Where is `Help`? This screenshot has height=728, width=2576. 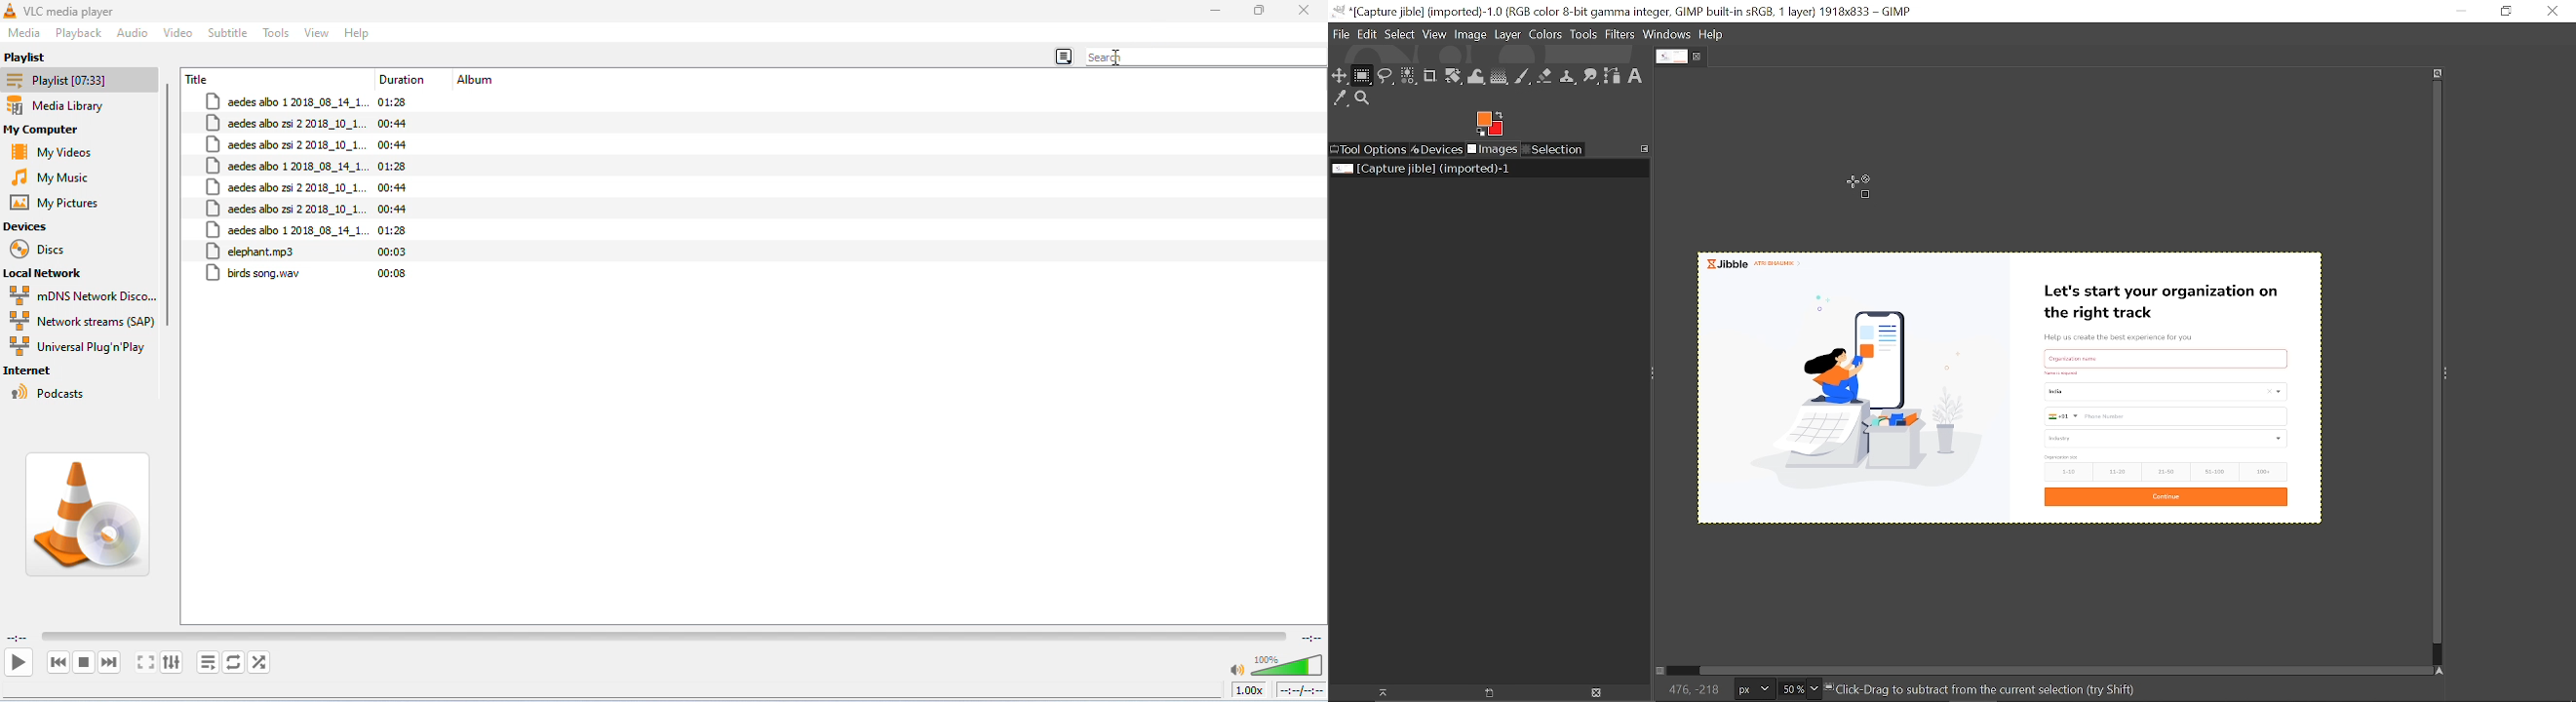
Help is located at coordinates (1712, 35).